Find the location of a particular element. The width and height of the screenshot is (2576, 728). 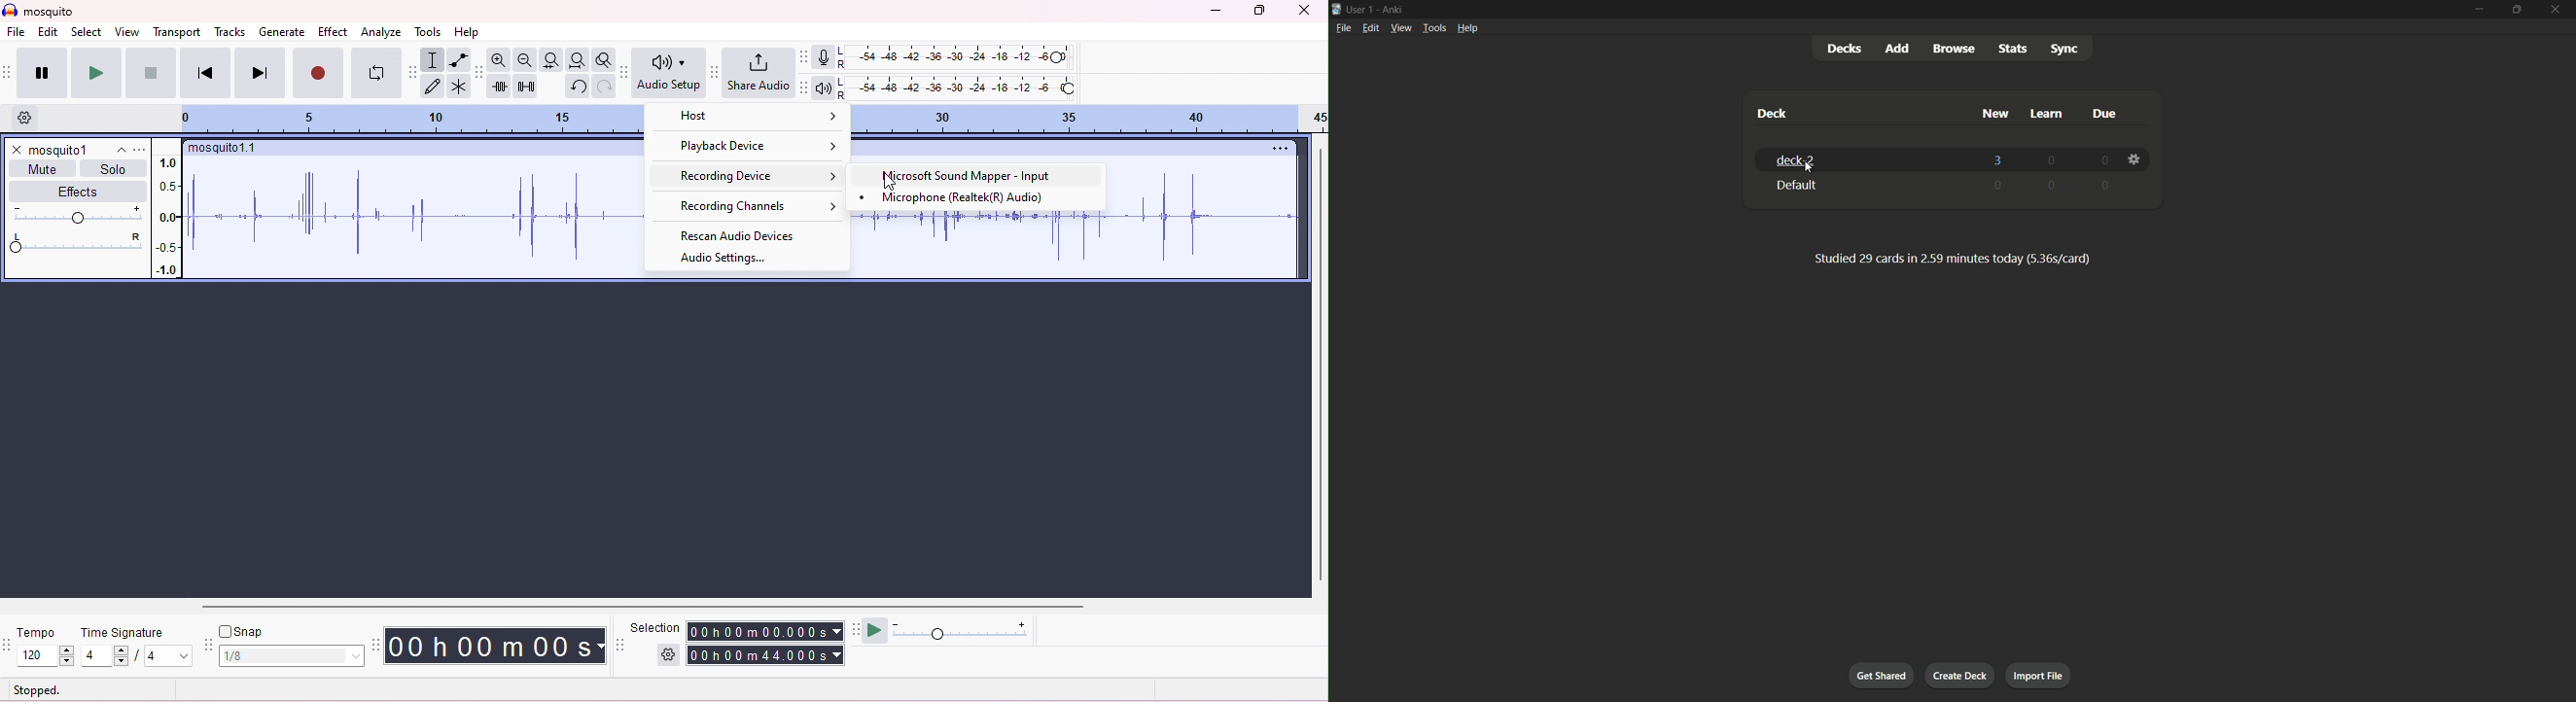

edit is located at coordinates (49, 33).